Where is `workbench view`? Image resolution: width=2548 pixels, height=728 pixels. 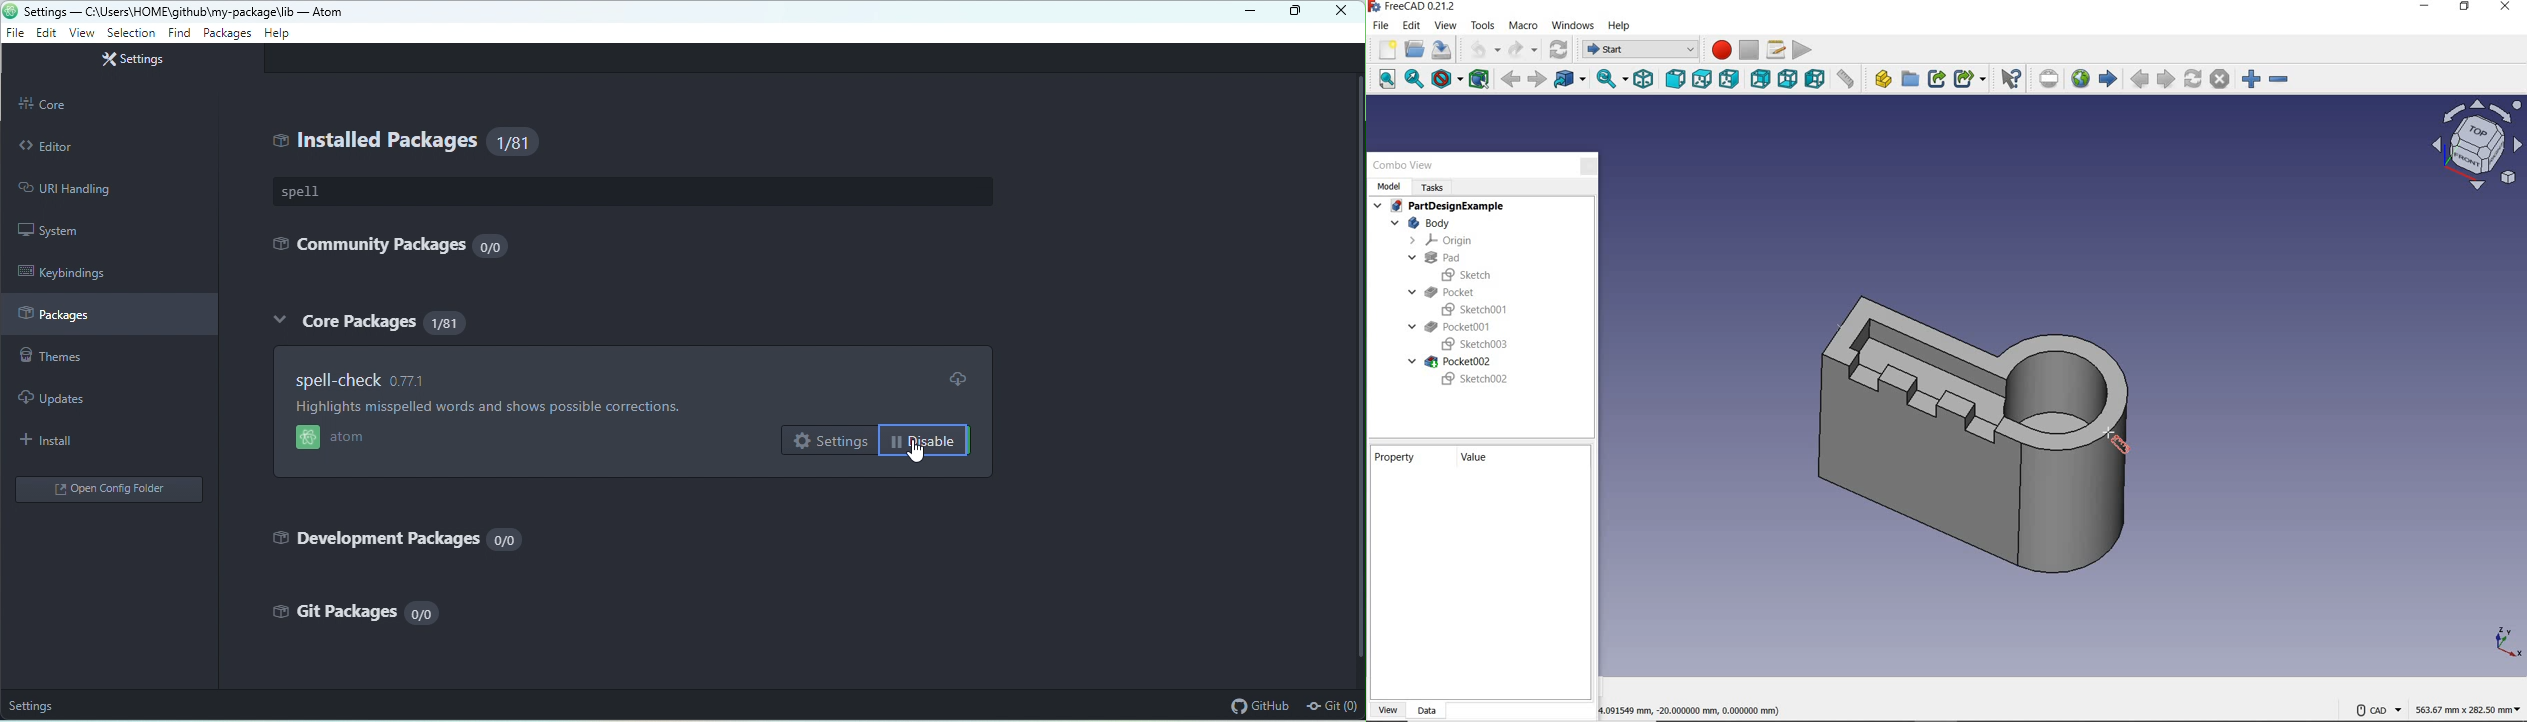 workbench view is located at coordinates (2476, 145).